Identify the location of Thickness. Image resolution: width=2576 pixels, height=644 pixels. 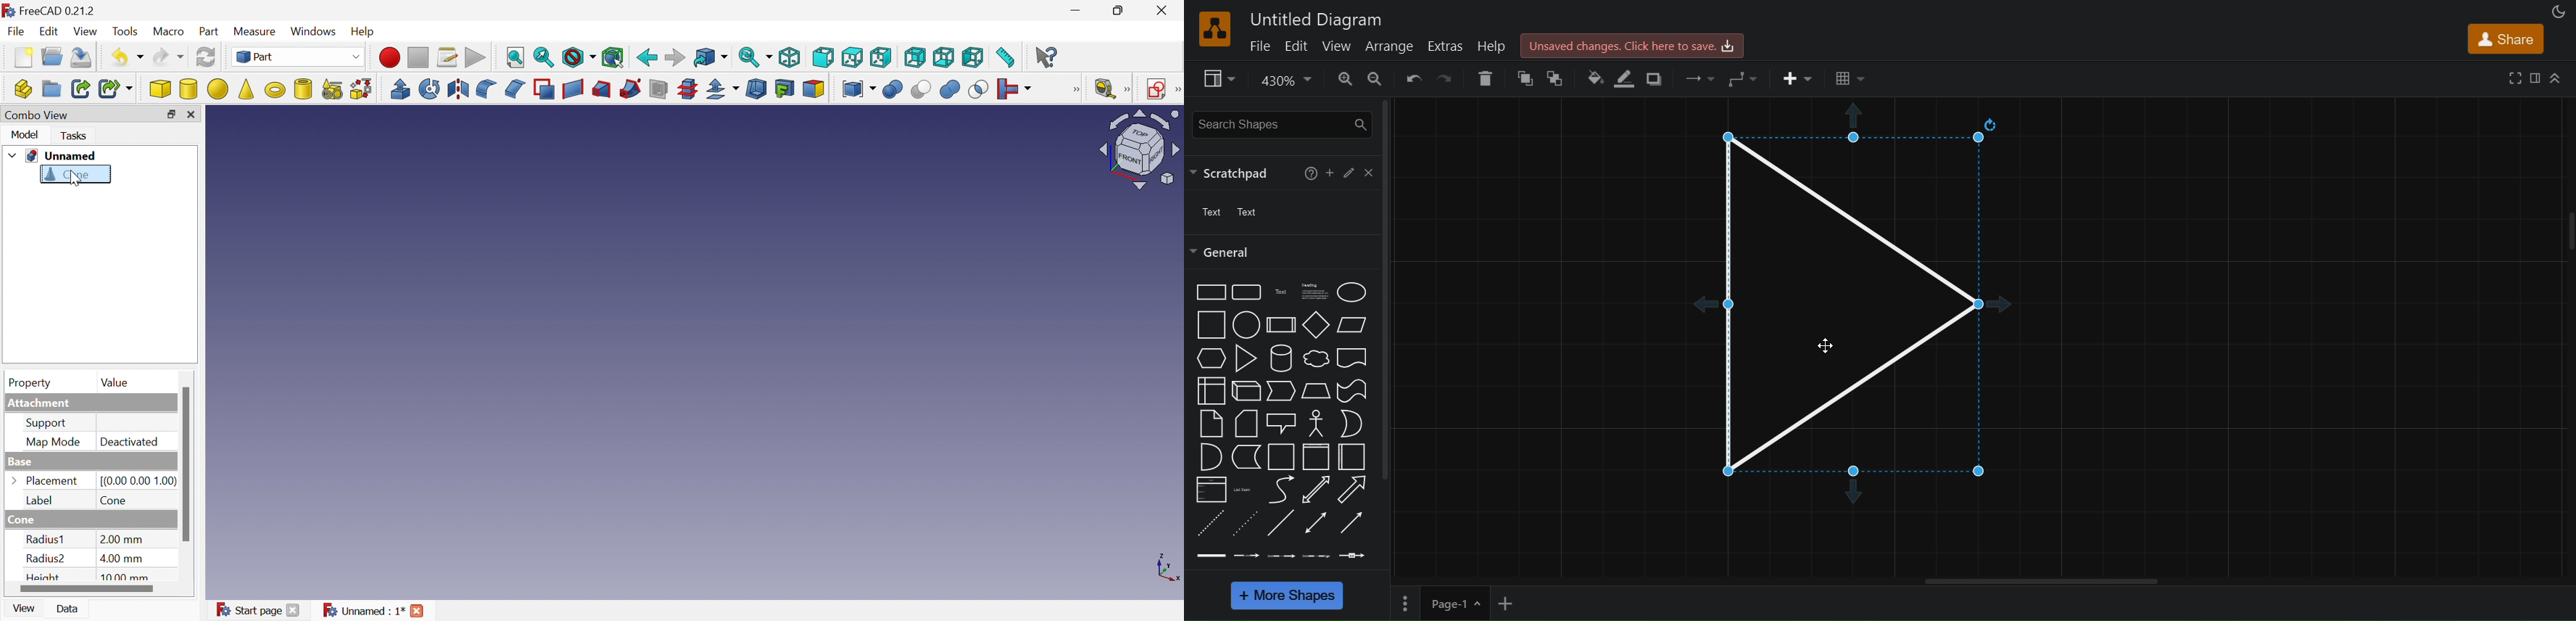
(756, 90).